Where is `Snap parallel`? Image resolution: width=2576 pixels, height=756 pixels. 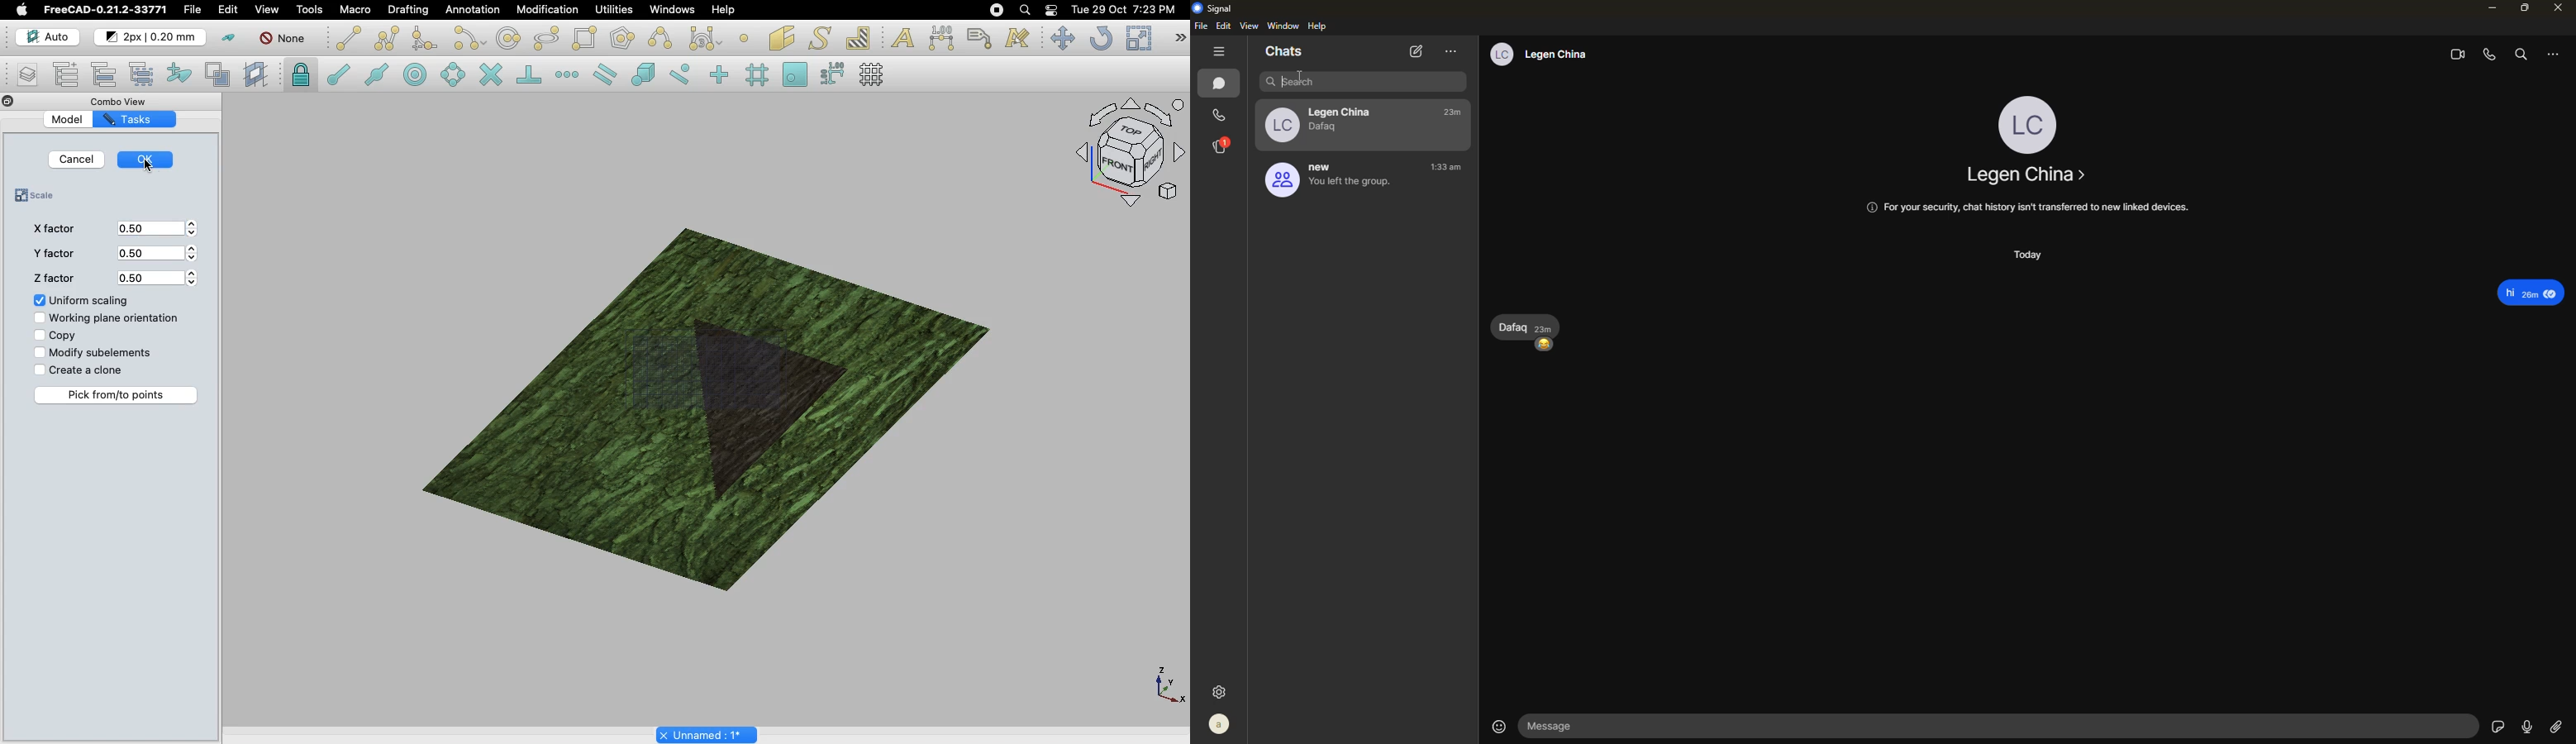
Snap parallel is located at coordinates (603, 74).